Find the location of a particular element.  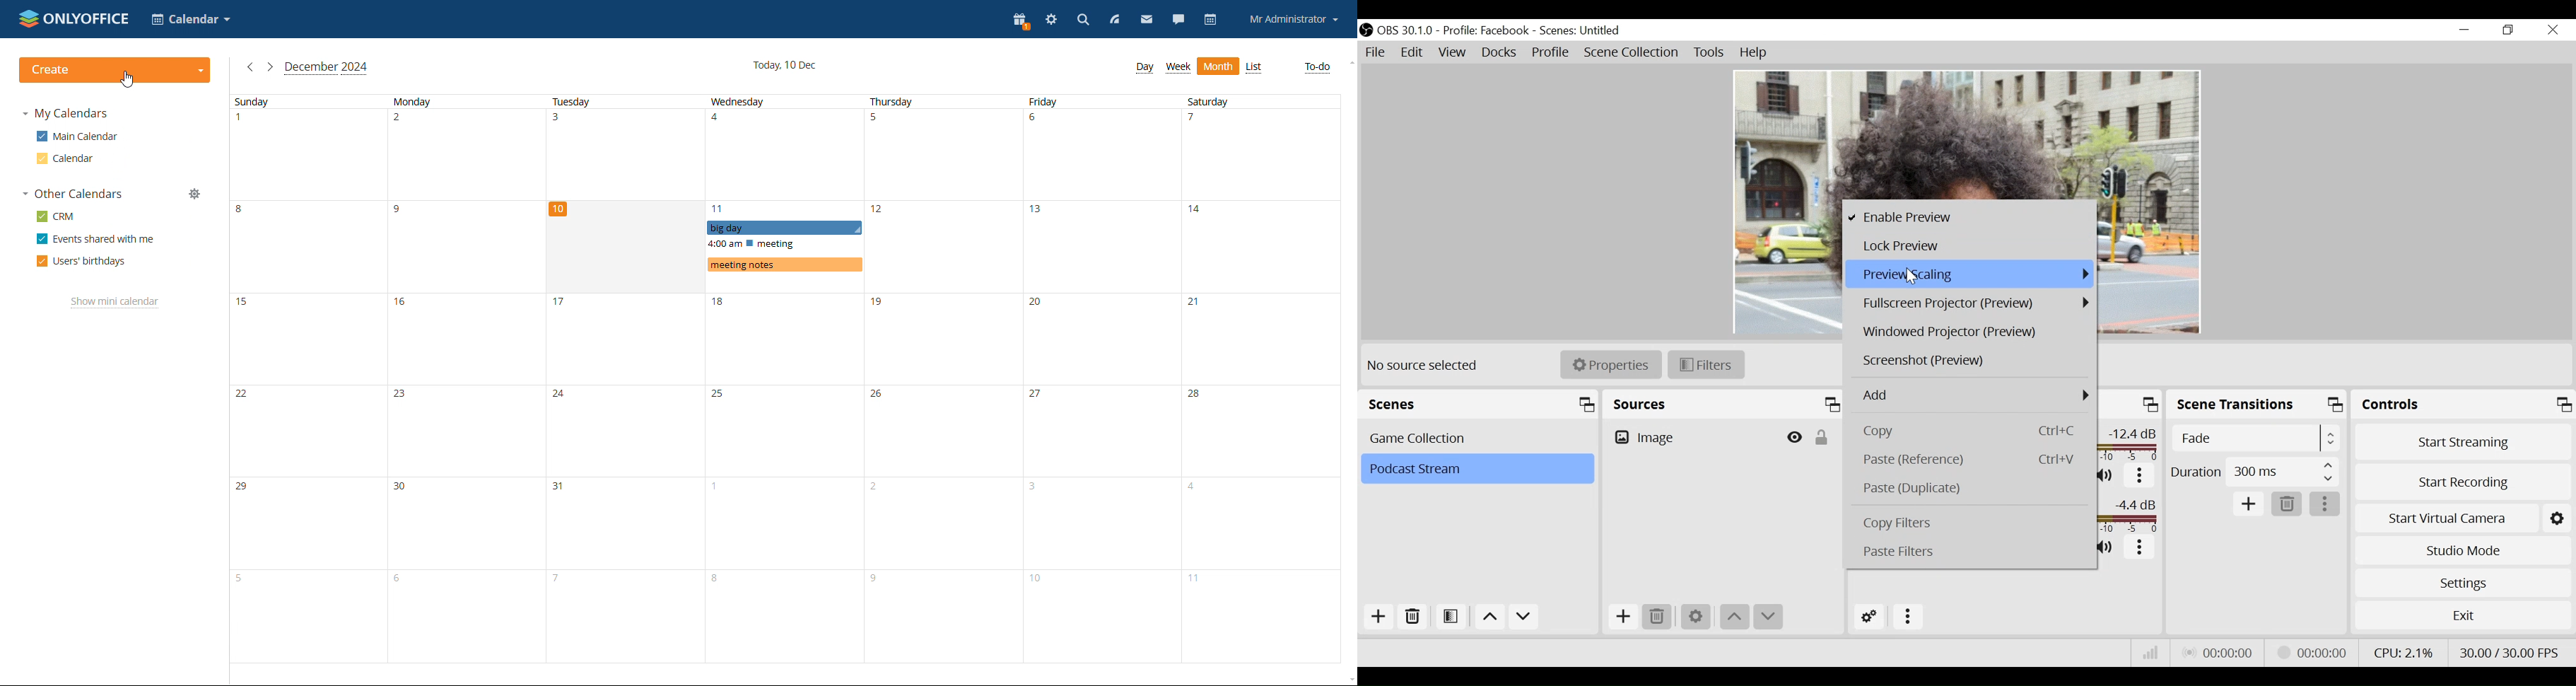

Scenes Panel is located at coordinates (1481, 404).